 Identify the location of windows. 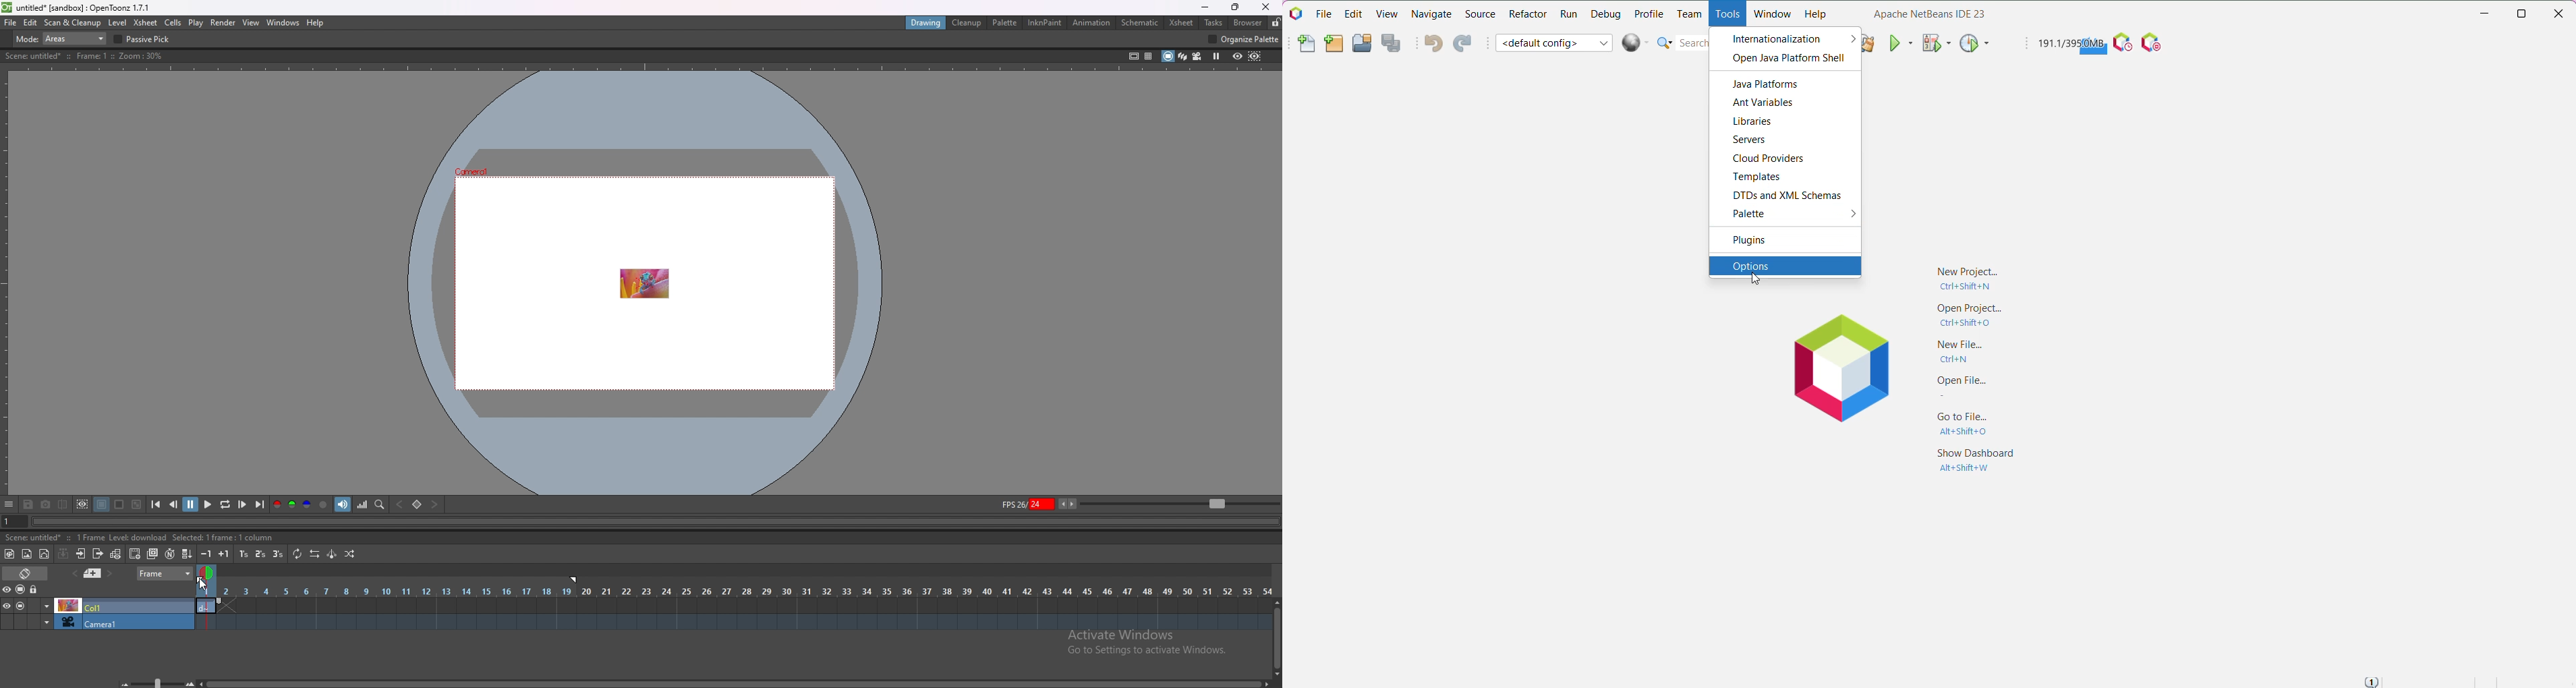
(283, 23).